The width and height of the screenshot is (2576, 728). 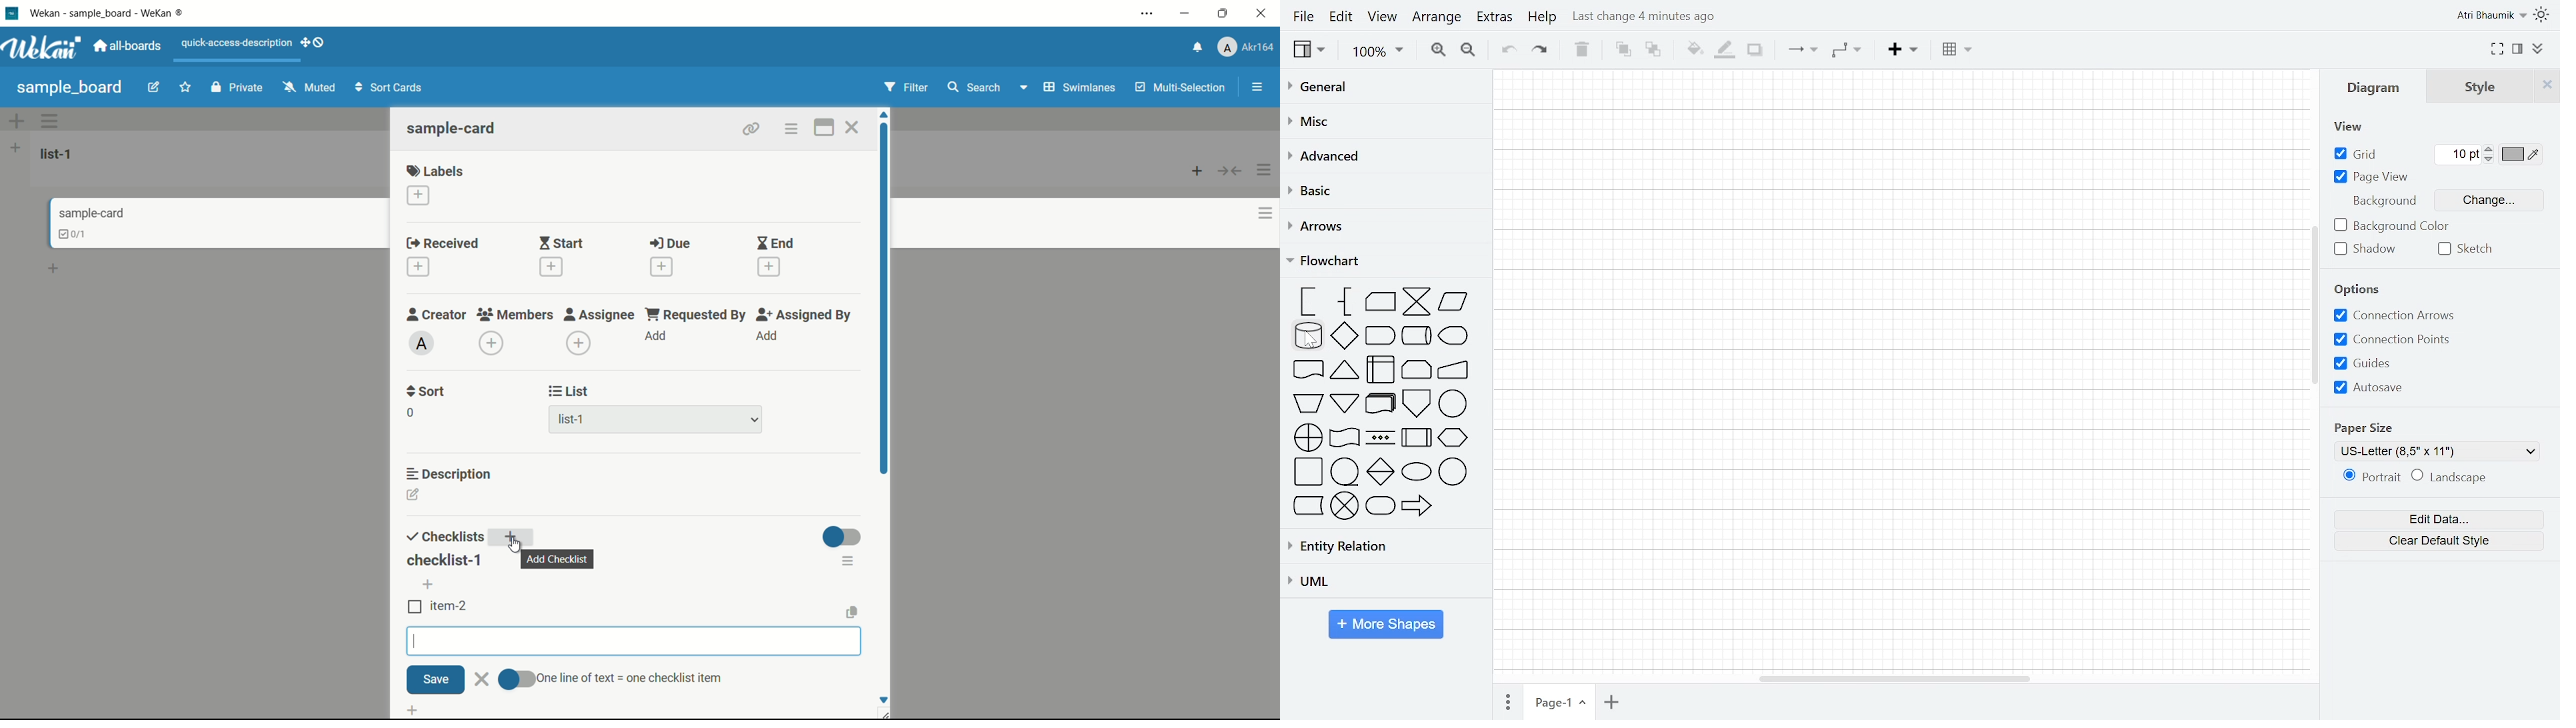 What do you see at coordinates (1378, 120) in the screenshot?
I see `MISC` at bounding box center [1378, 120].